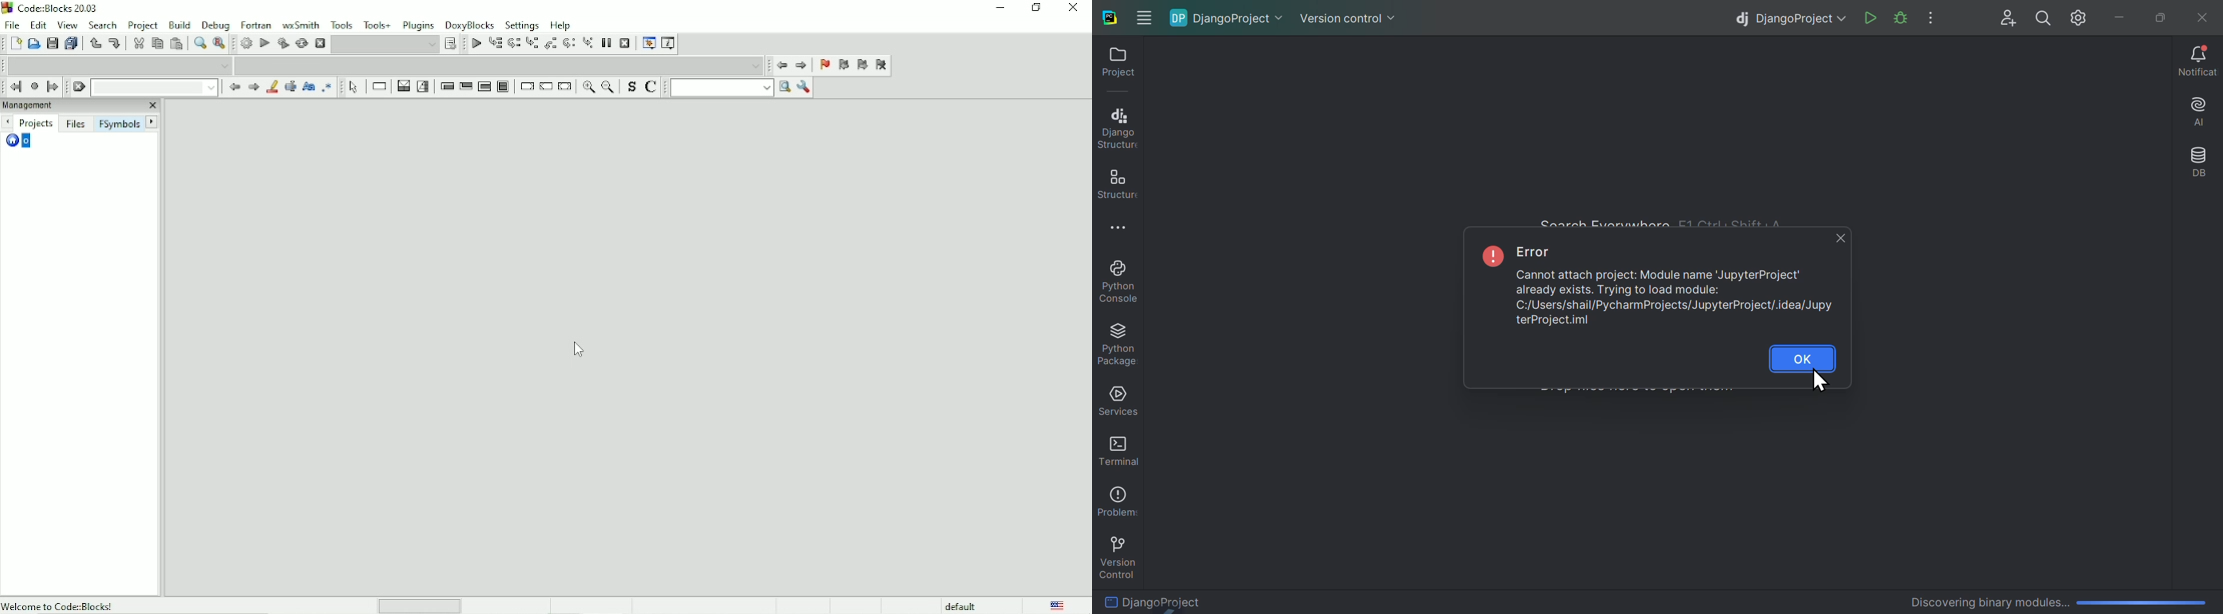 This screenshot has height=616, width=2240. Describe the element at coordinates (501, 65) in the screenshot. I see `Drop down` at that location.